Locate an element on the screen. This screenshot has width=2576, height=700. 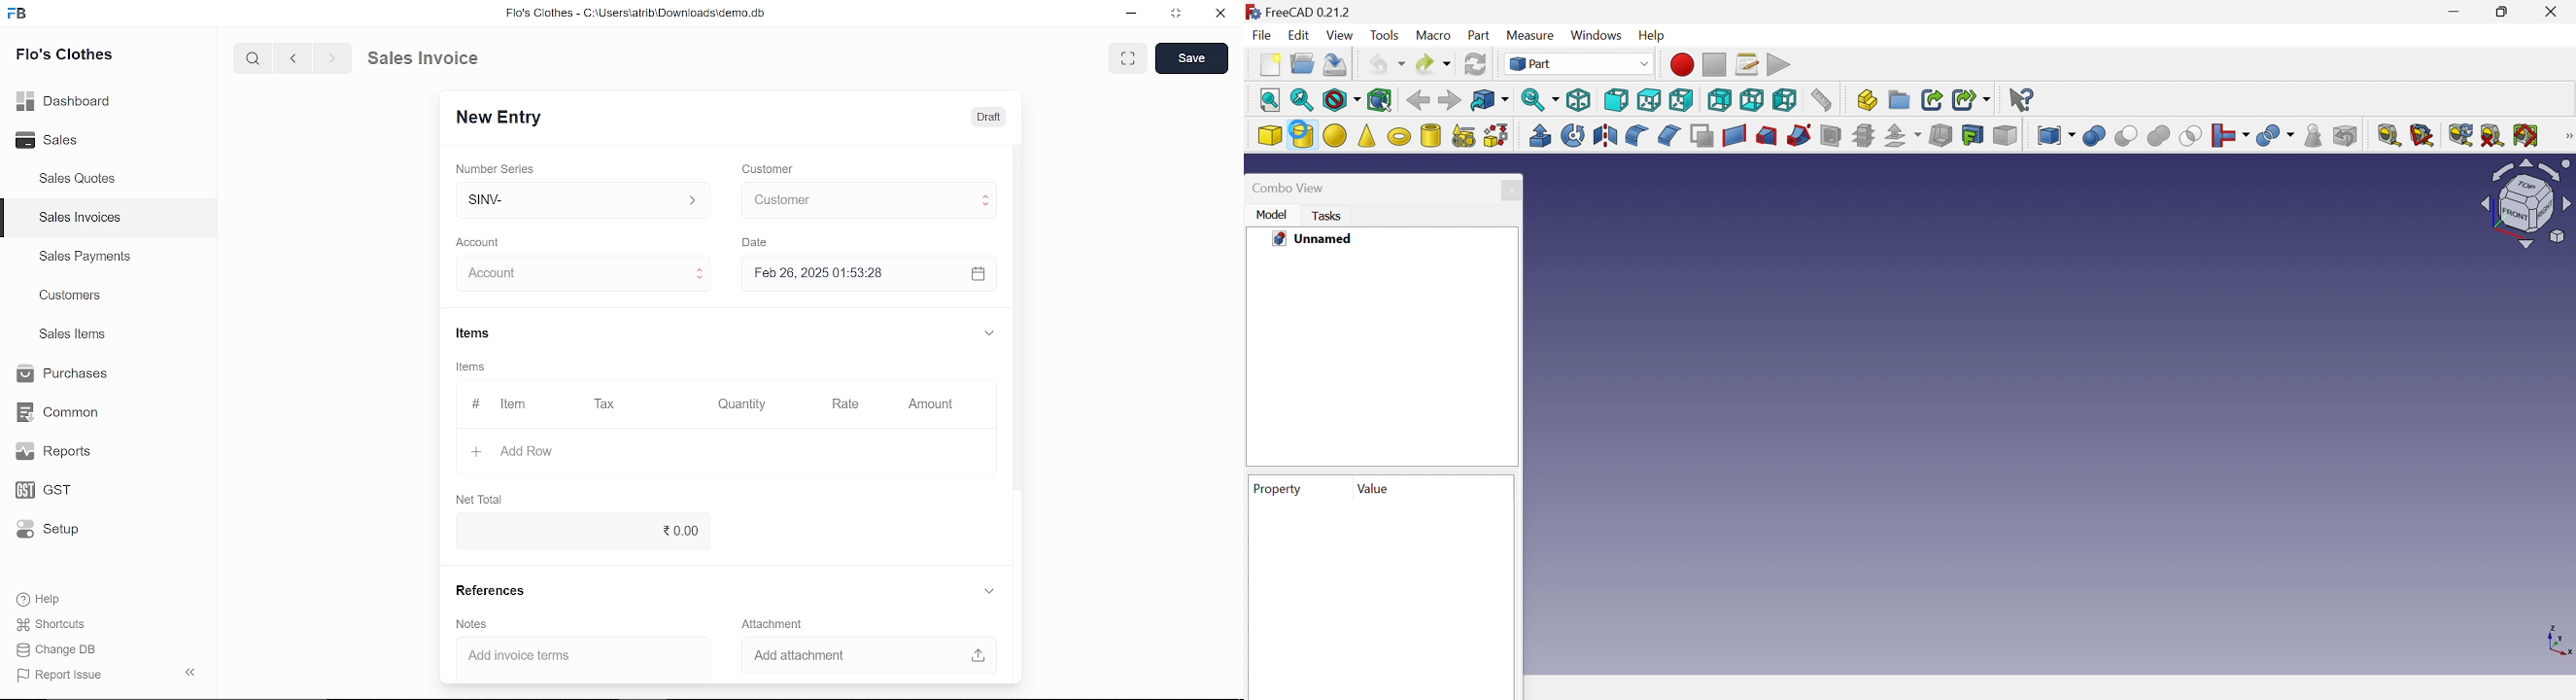
Number Series is located at coordinates (498, 170).